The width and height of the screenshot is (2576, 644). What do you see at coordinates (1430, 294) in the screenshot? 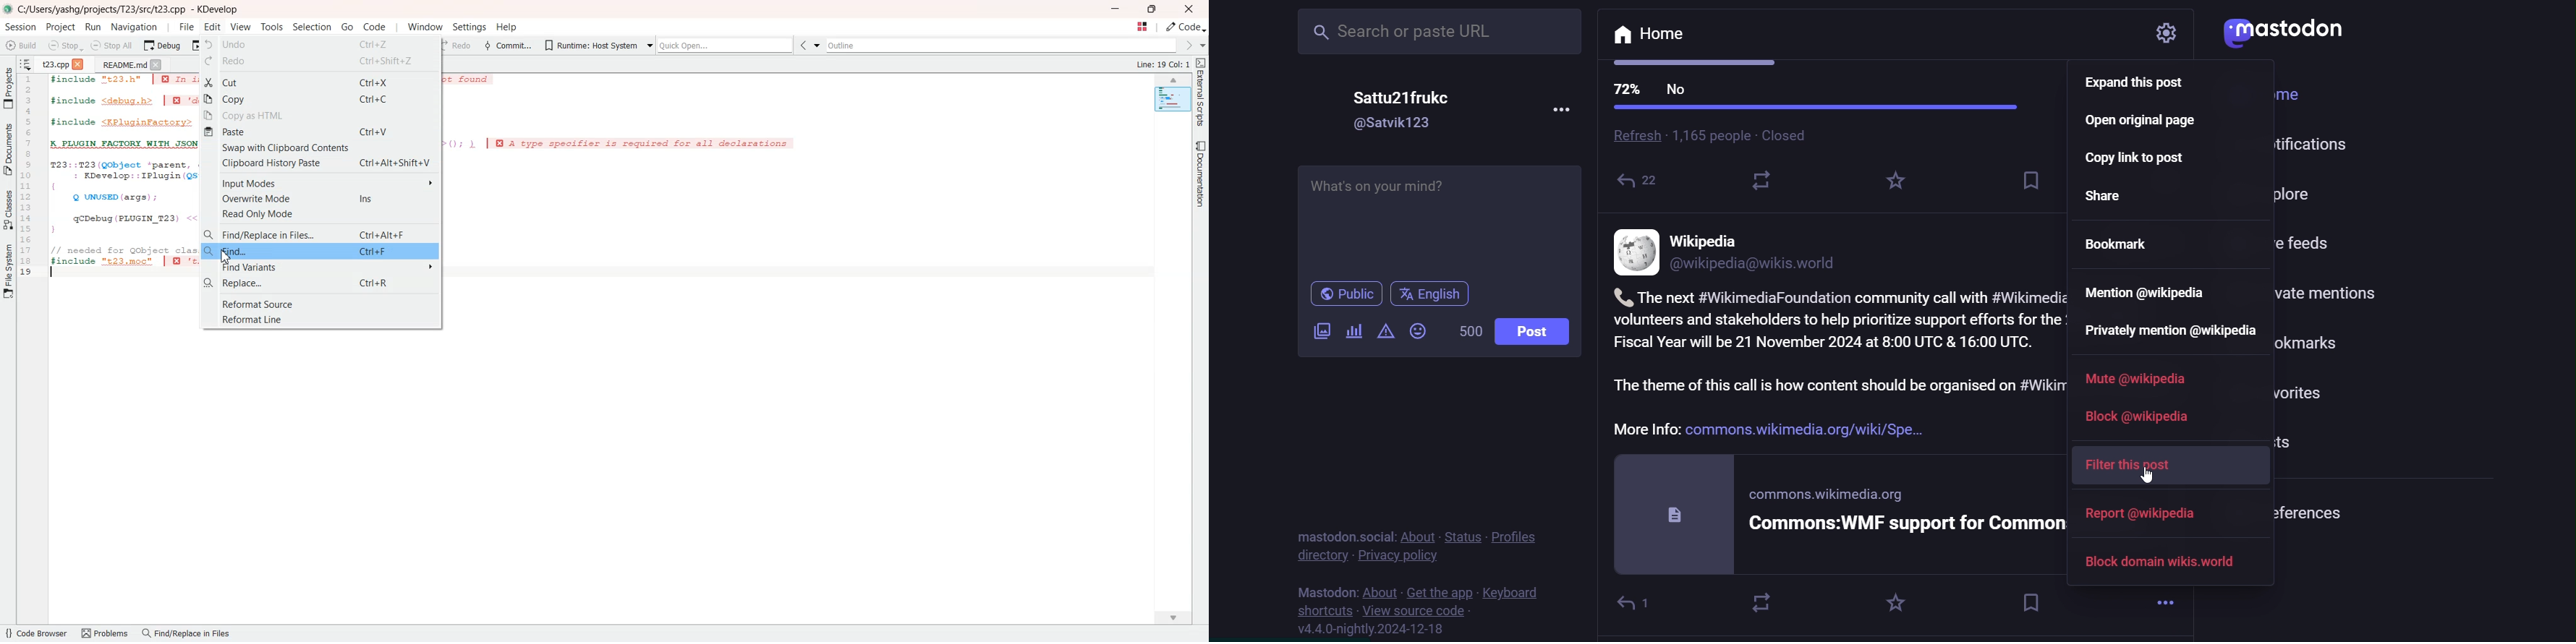
I see `english` at bounding box center [1430, 294].